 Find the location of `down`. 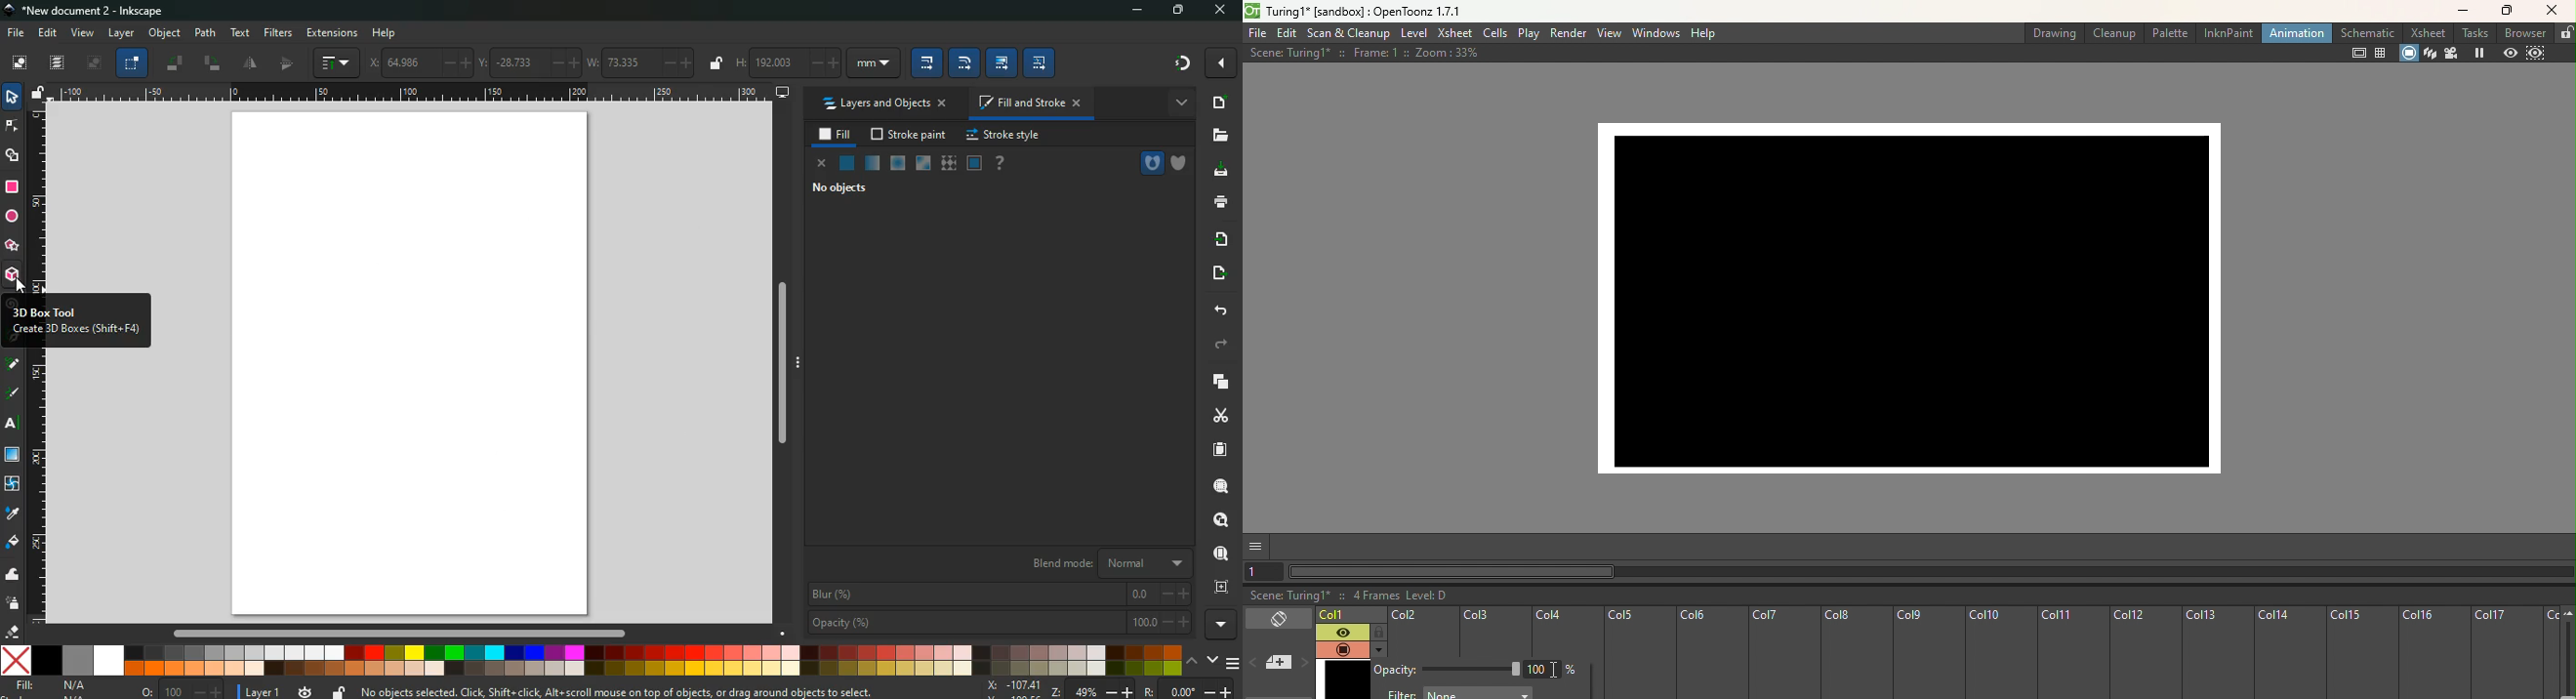

down is located at coordinates (1214, 661).